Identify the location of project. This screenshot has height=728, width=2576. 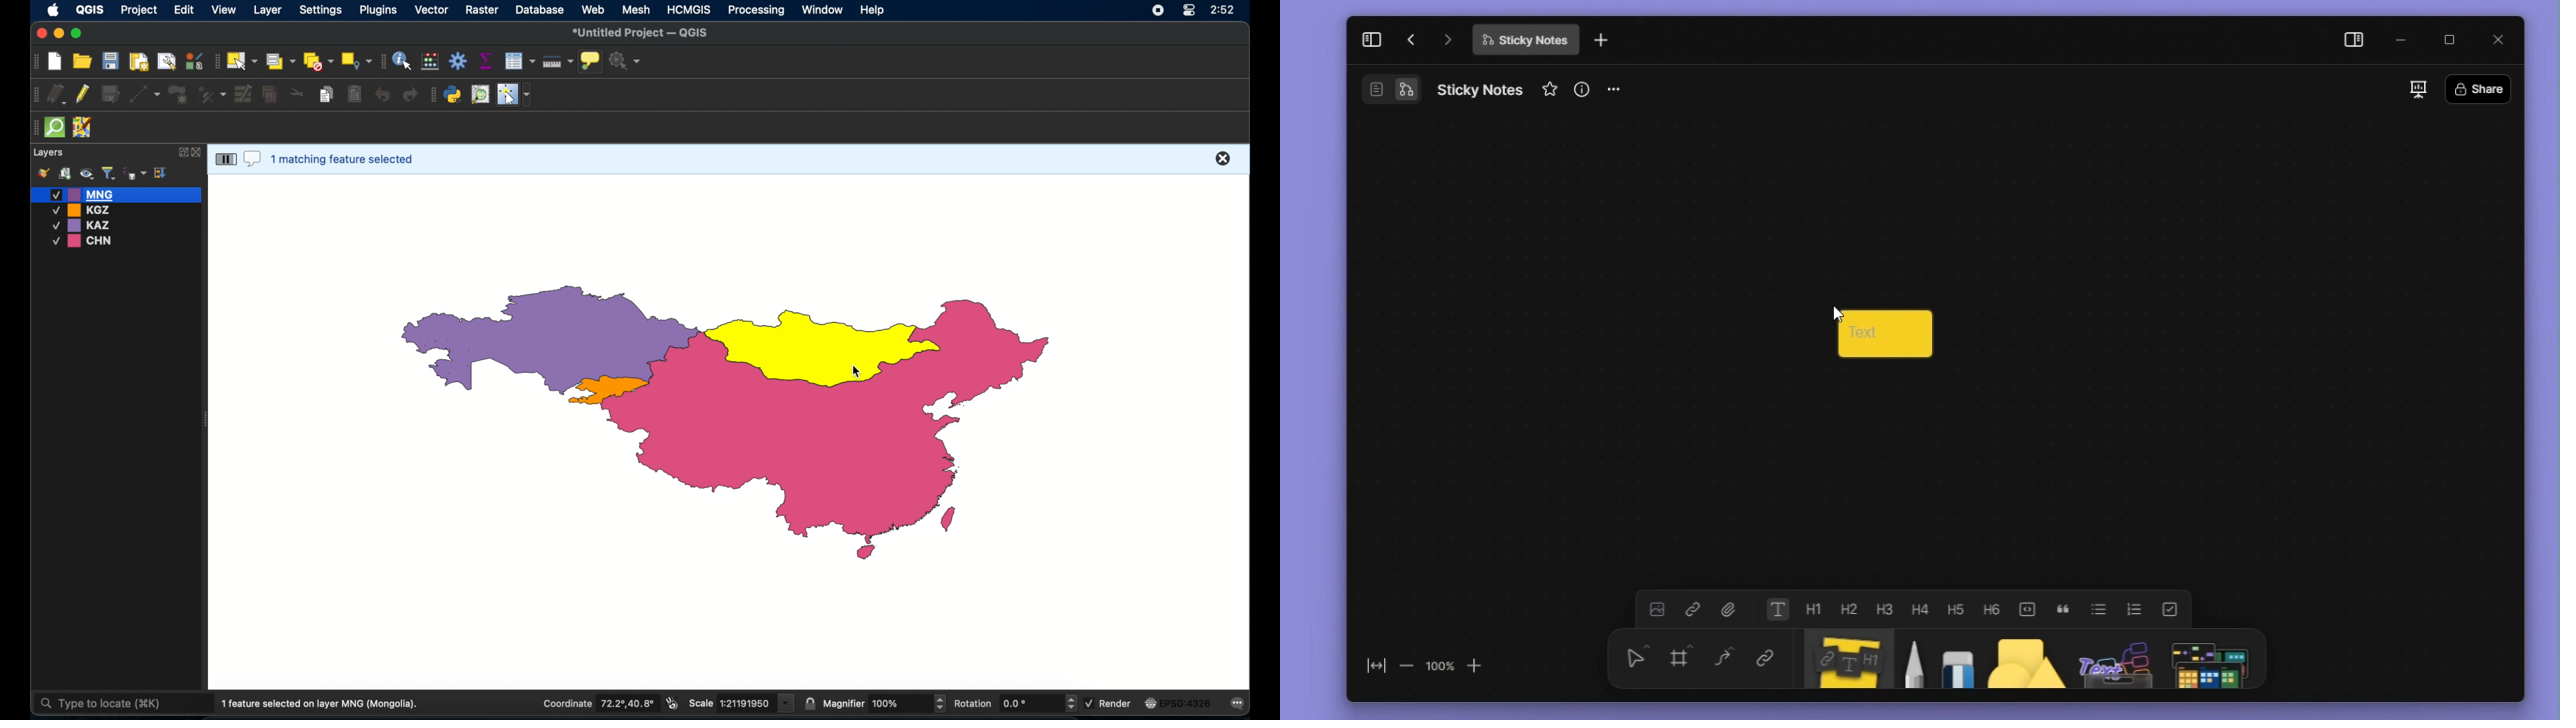
(139, 11).